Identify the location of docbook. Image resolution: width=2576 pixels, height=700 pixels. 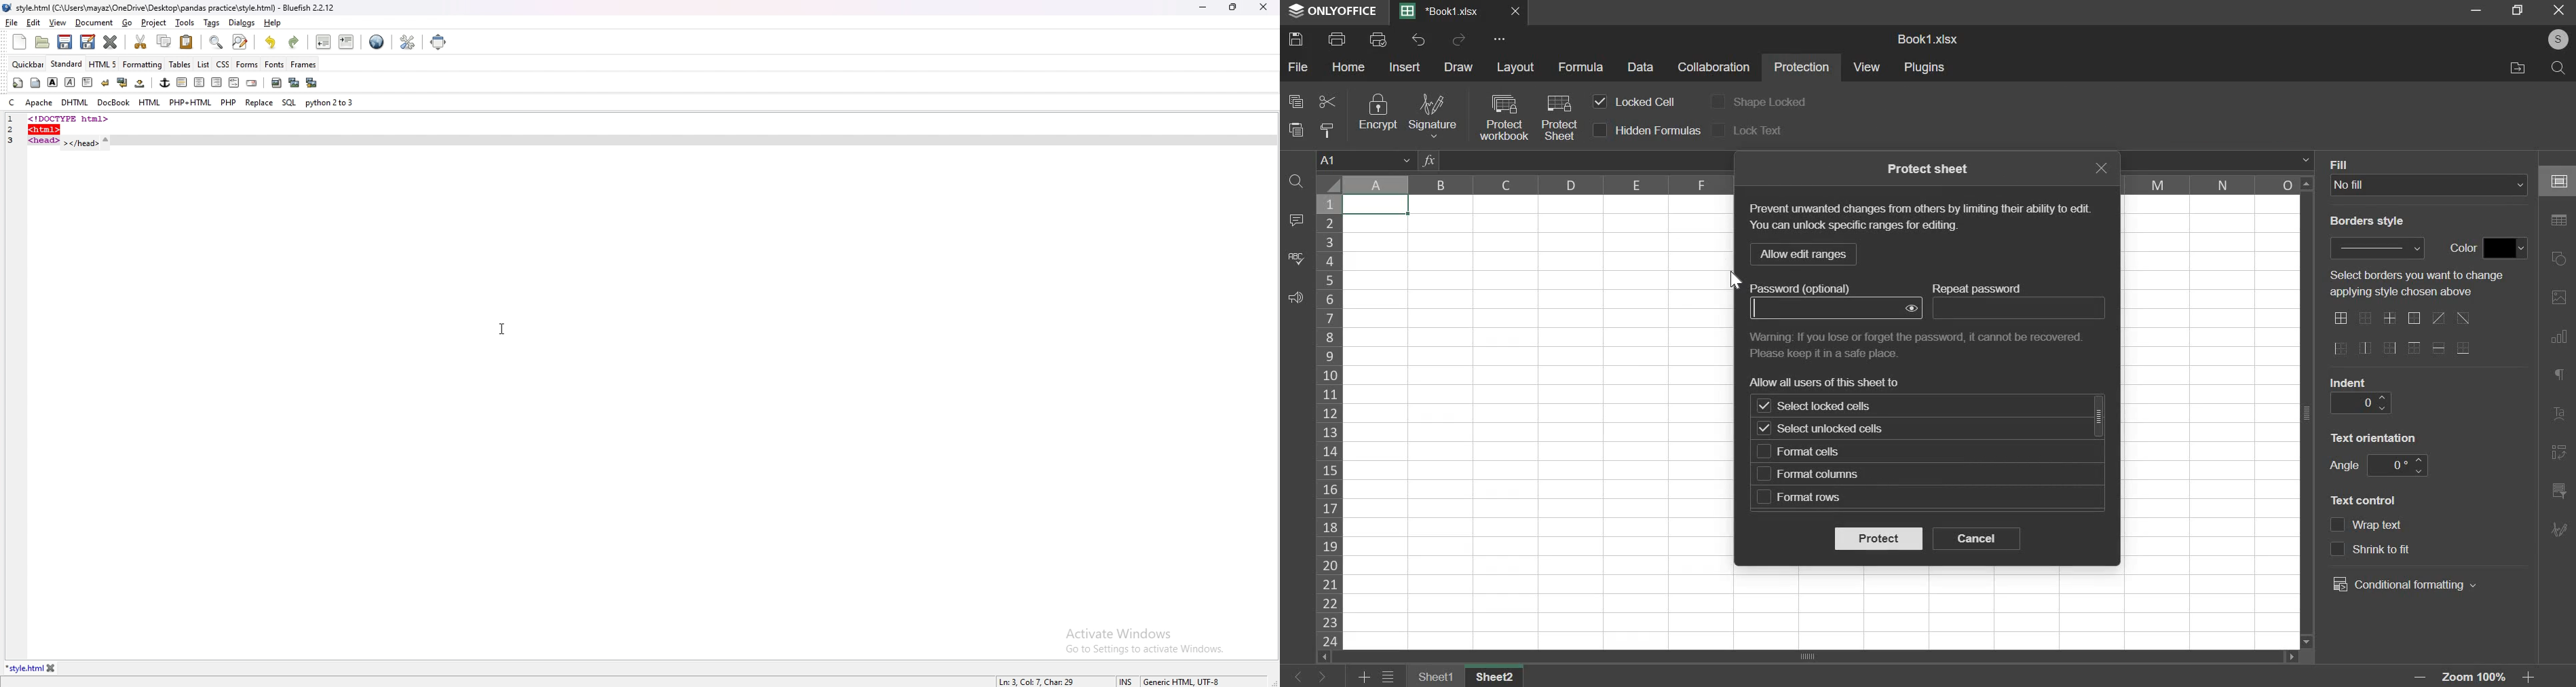
(113, 103).